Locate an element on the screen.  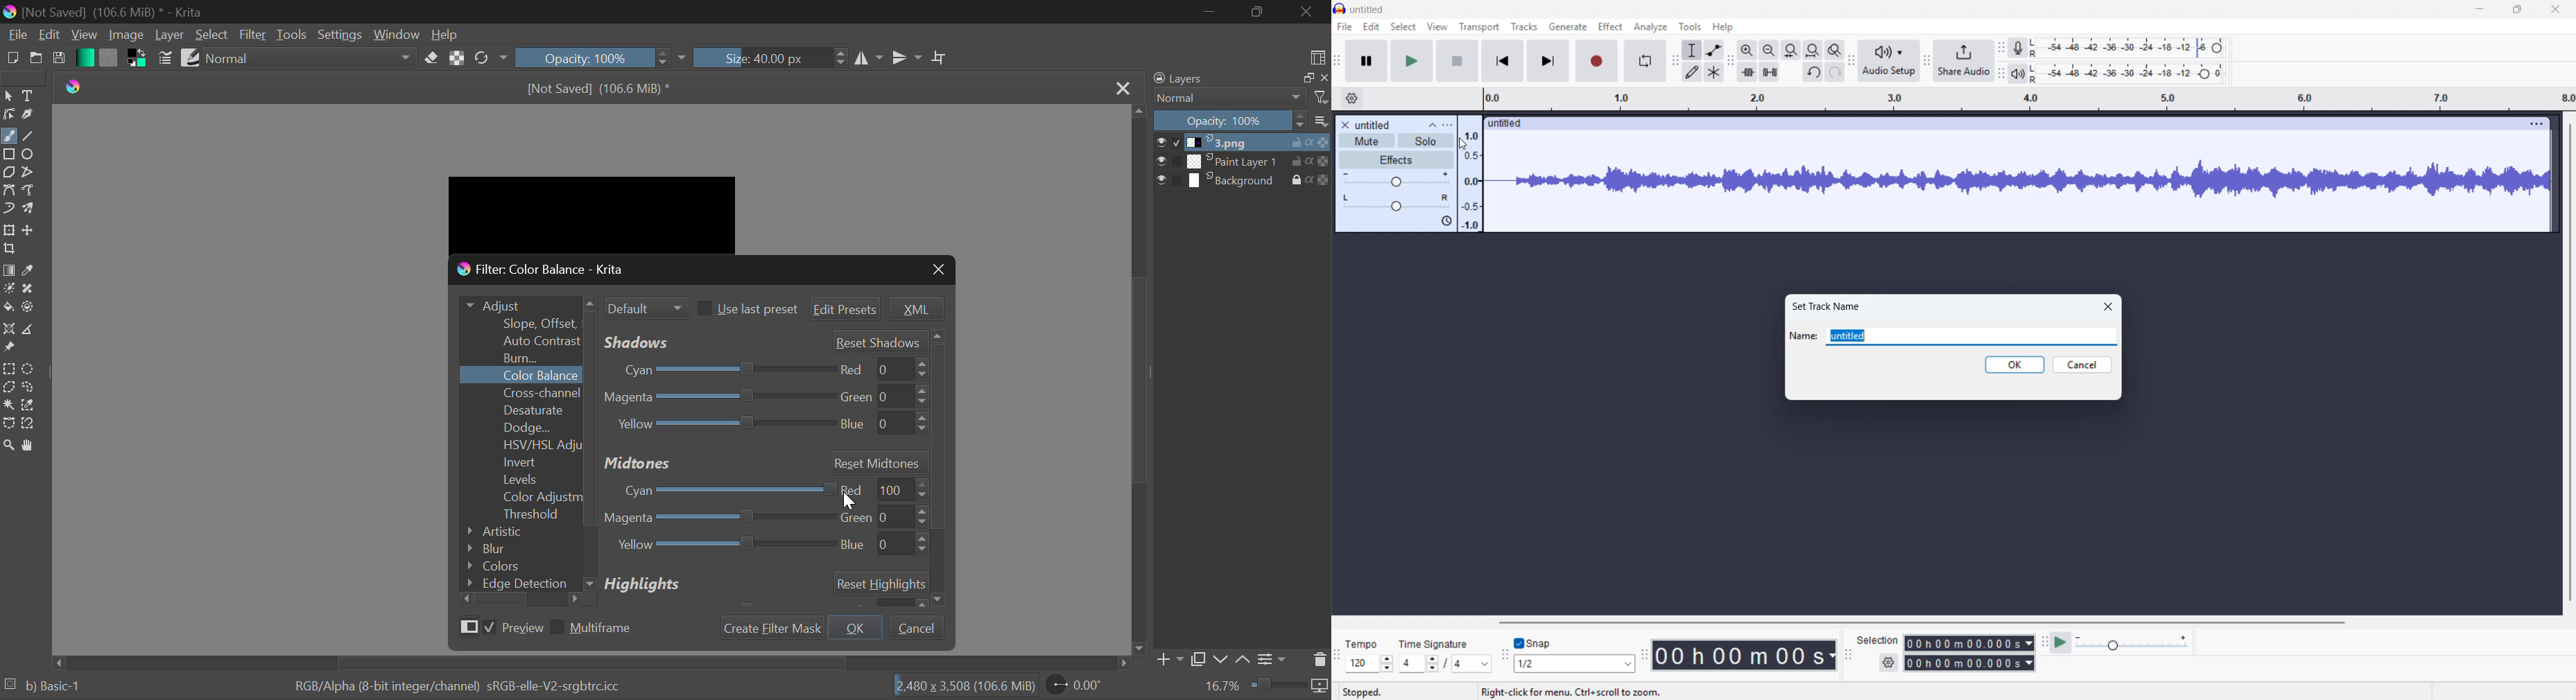
Track control panel menu  is located at coordinates (1447, 124).